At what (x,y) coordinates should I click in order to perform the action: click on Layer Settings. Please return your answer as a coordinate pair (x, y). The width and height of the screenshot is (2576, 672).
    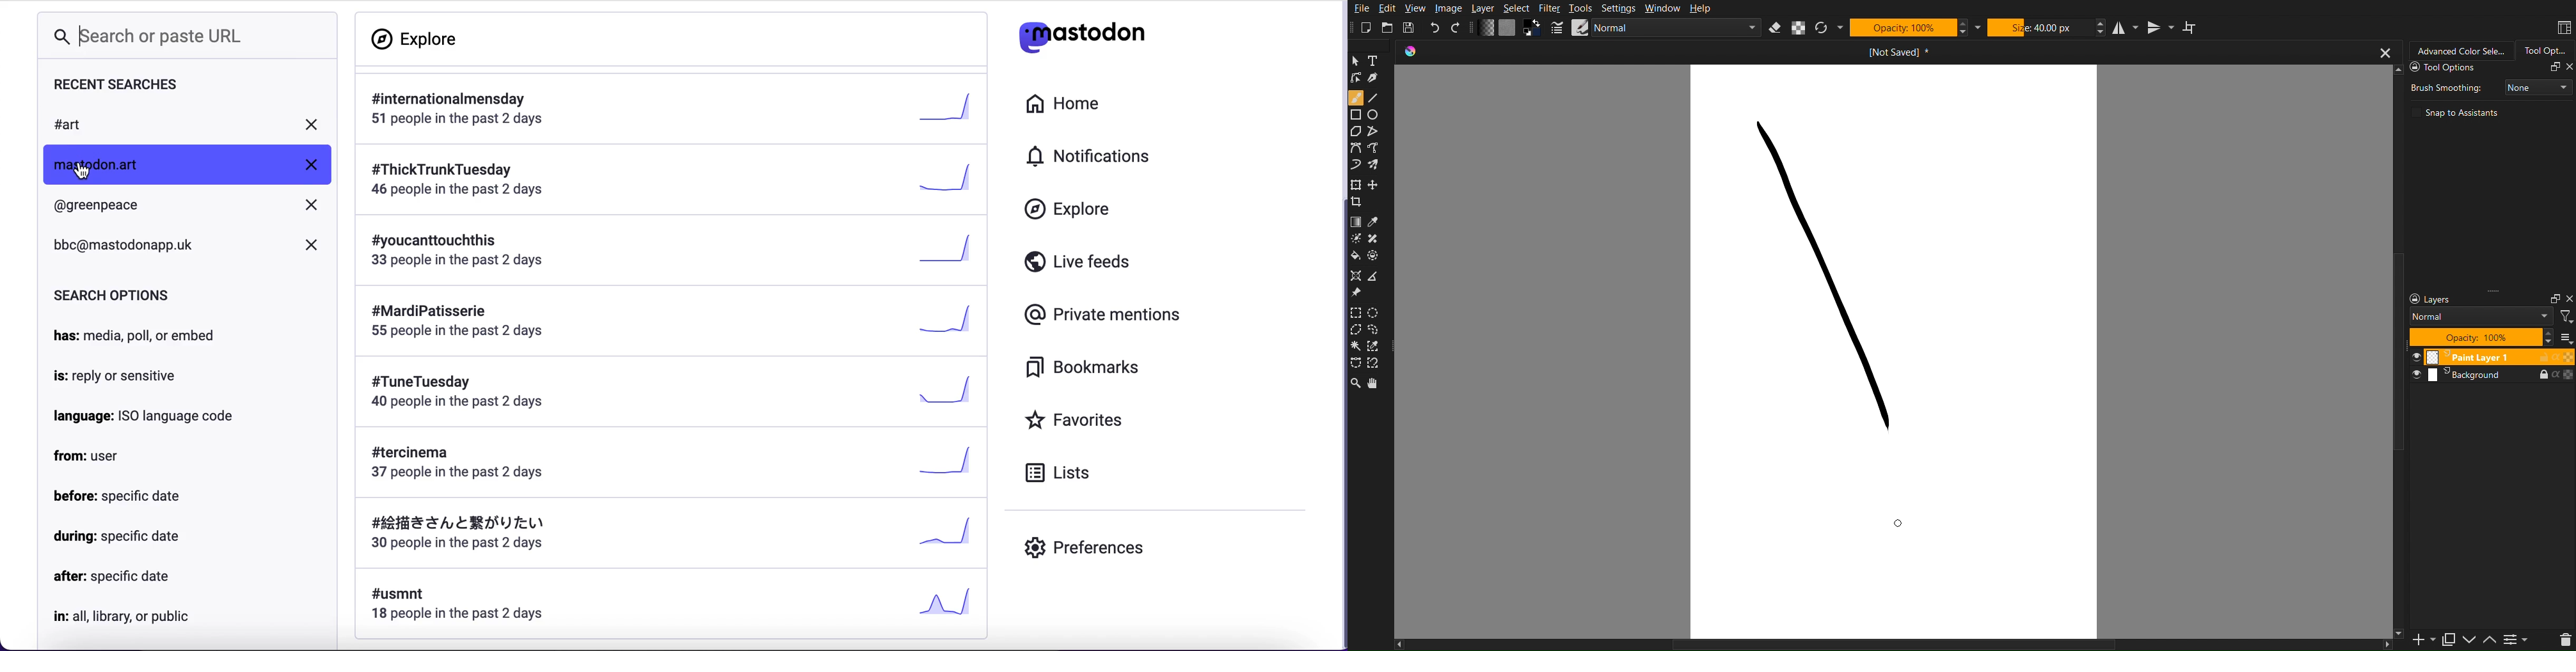
    Looking at the image, I should click on (2476, 299).